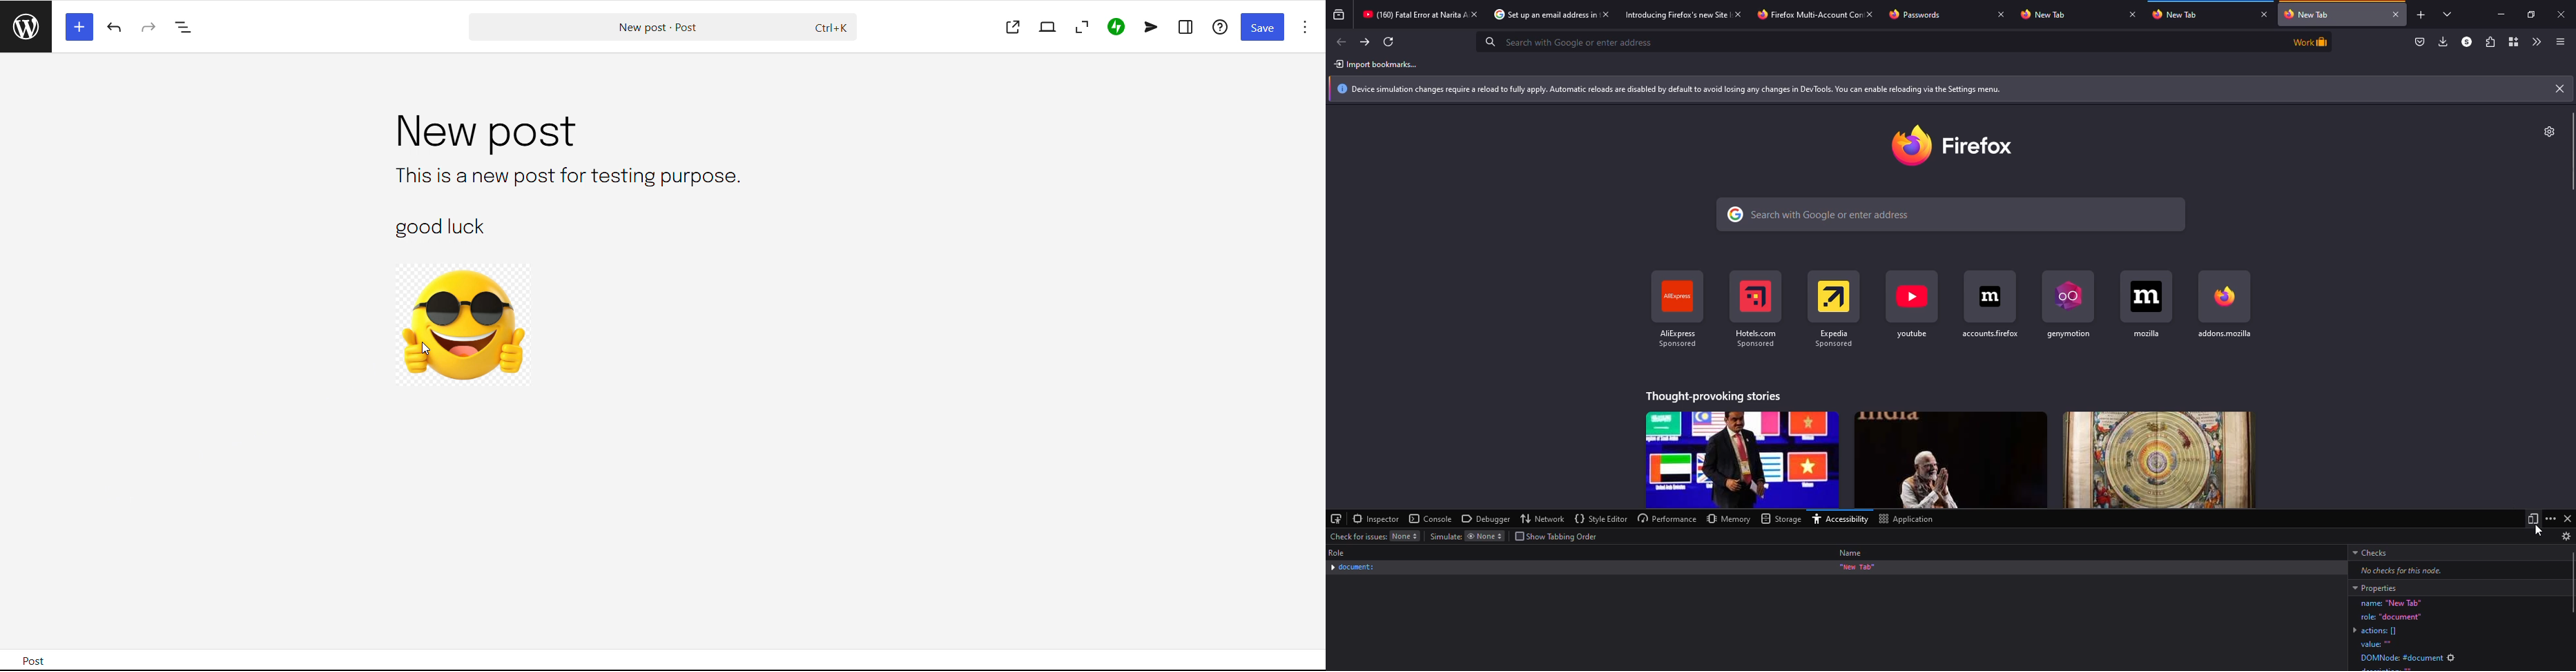 The image size is (2576, 672). Describe the element at coordinates (1081, 27) in the screenshot. I see `zoom out` at that location.